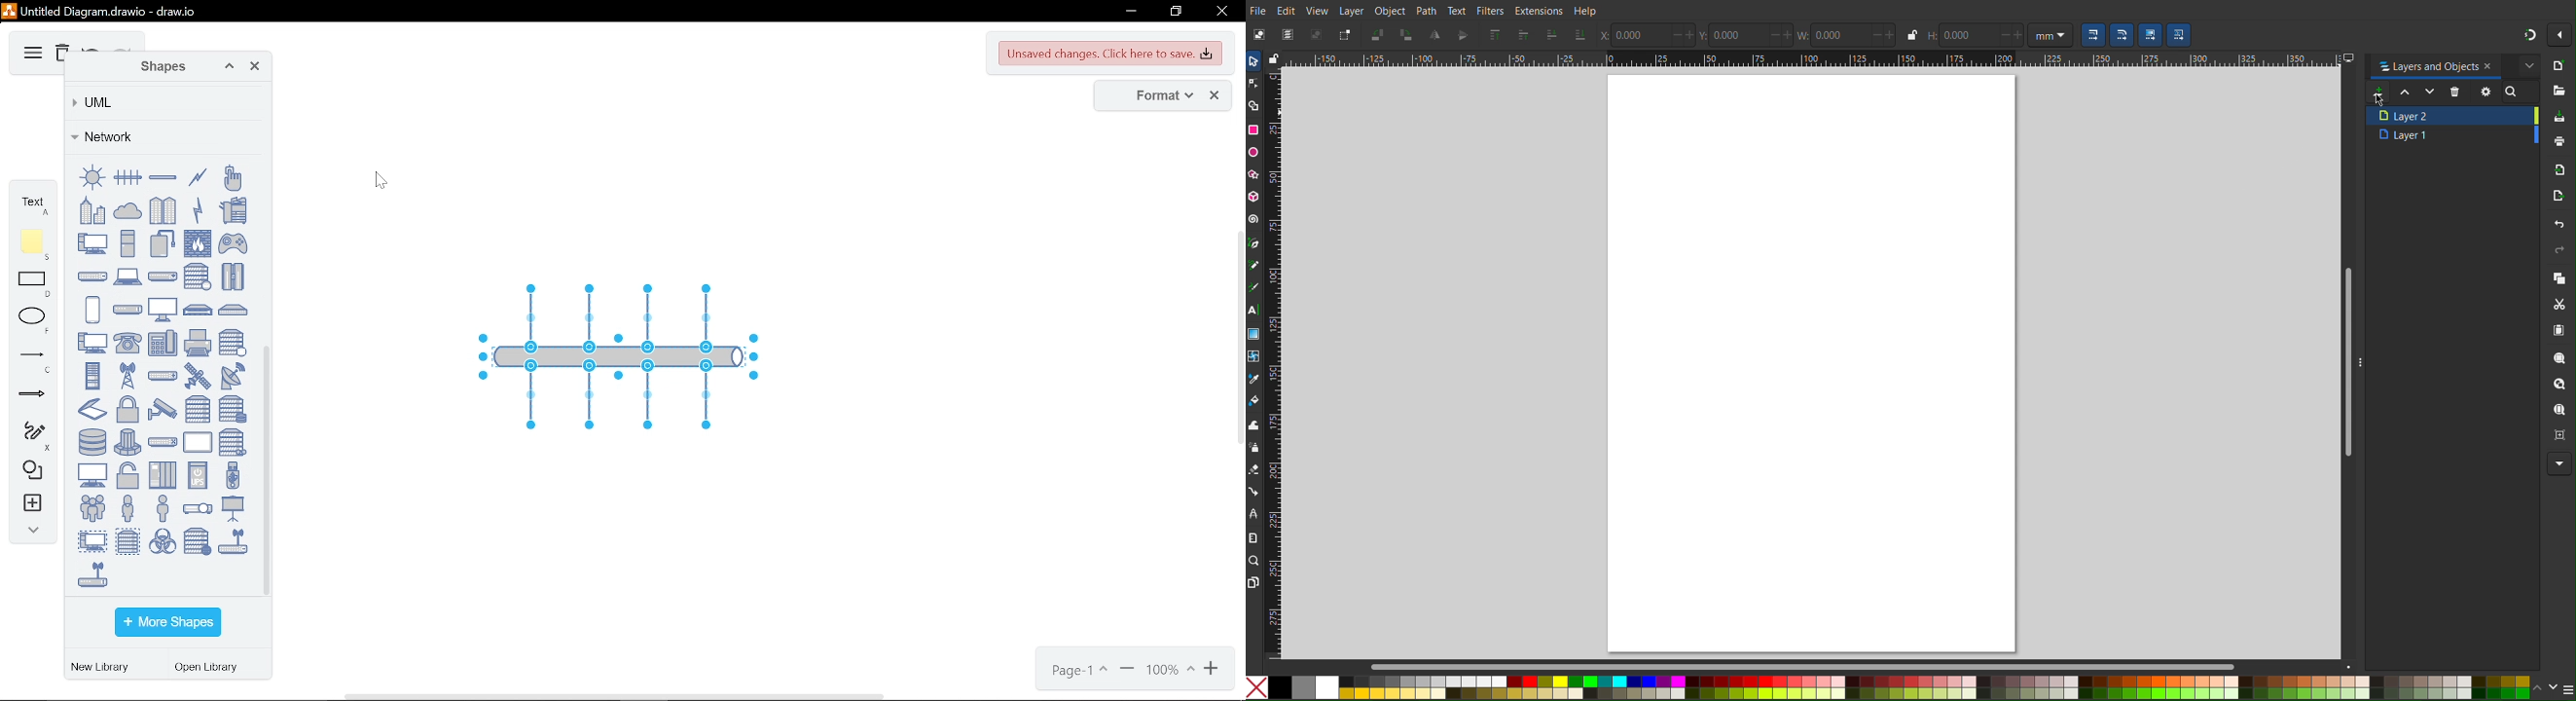 This screenshot has height=728, width=2576. Describe the element at coordinates (198, 209) in the screenshot. I see `comm link (icon)` at that location.